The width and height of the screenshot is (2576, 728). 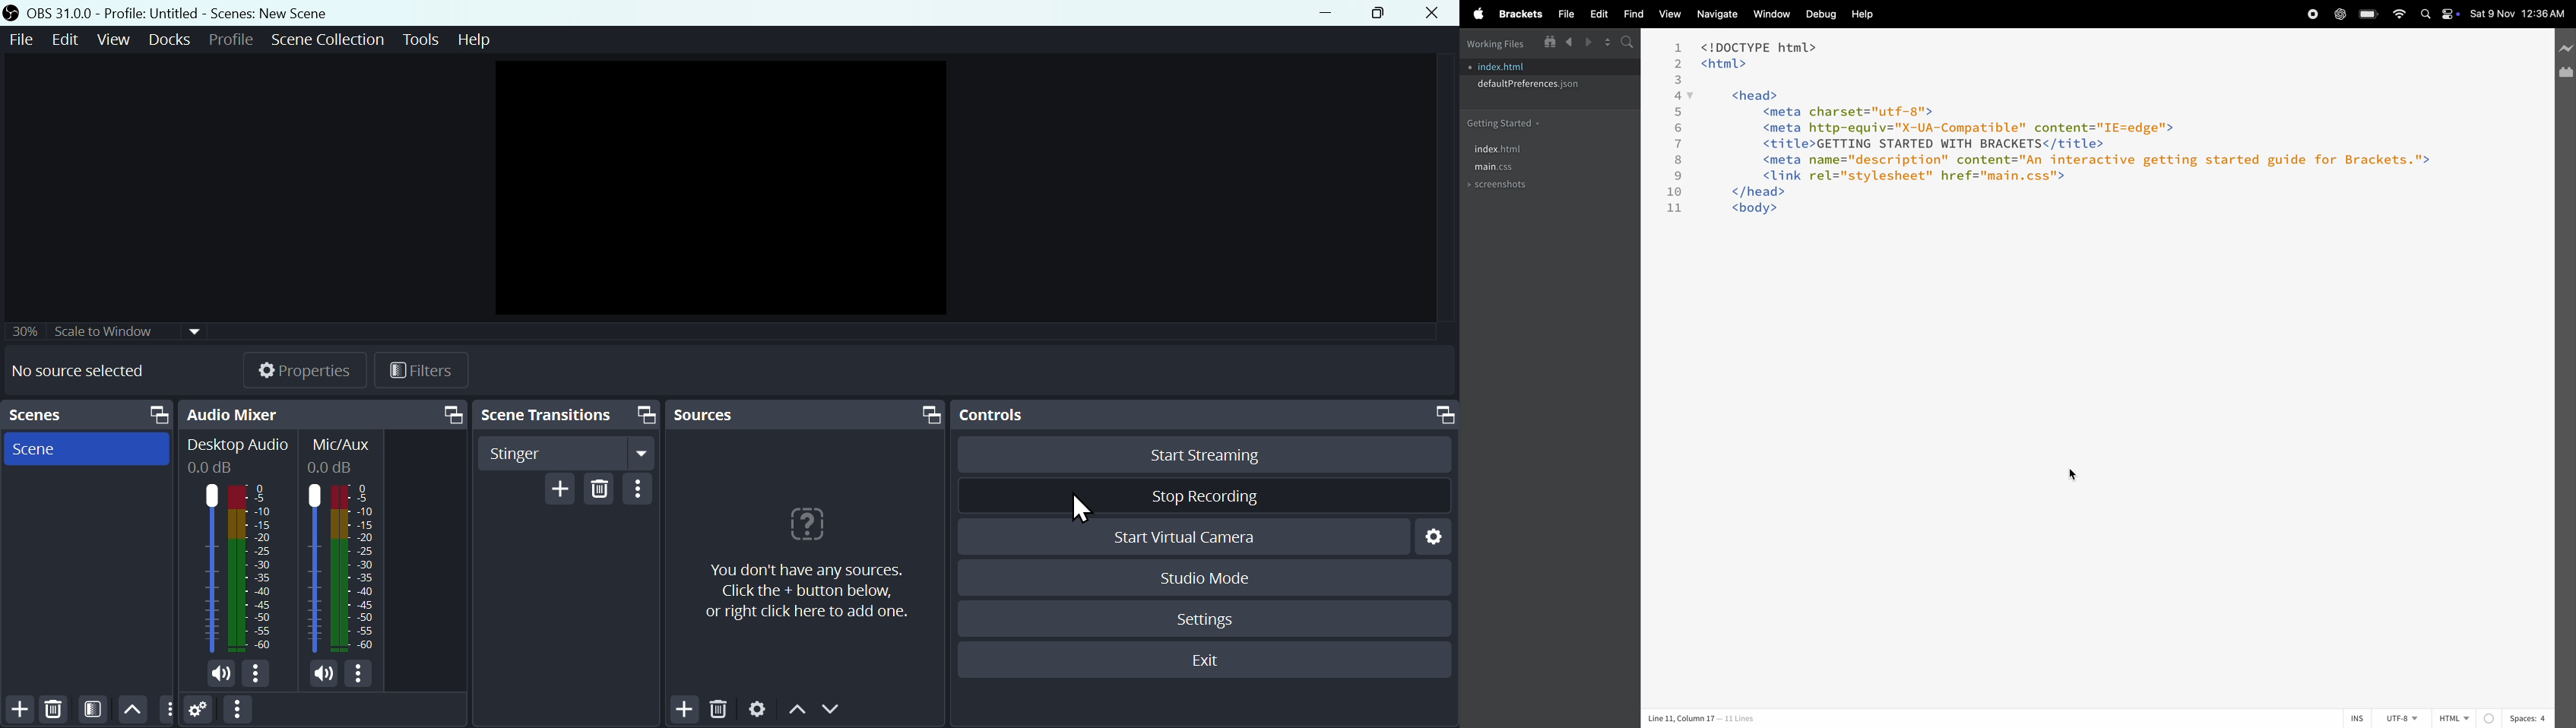 I want to click on Help, so click(x=471, y=43).